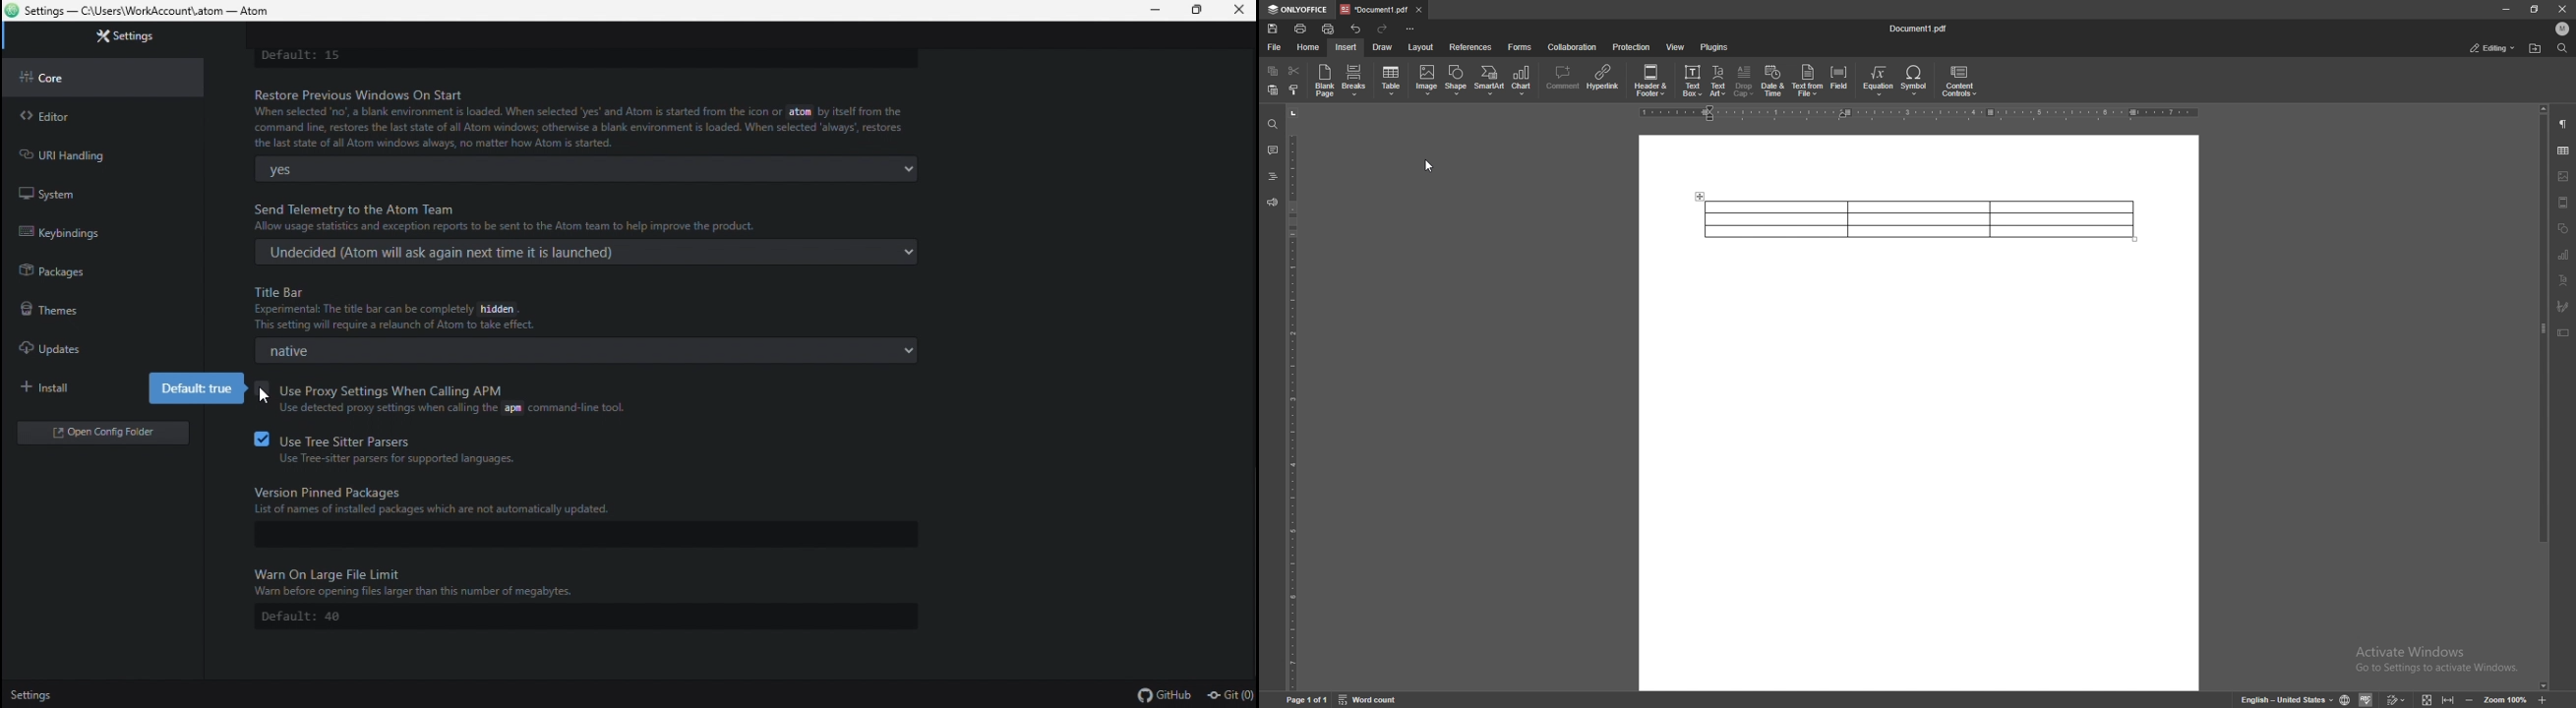 Image resolution: width=2576 pixels, height=728 pixels. I want to click on hyperlink, so click(1603, 80).